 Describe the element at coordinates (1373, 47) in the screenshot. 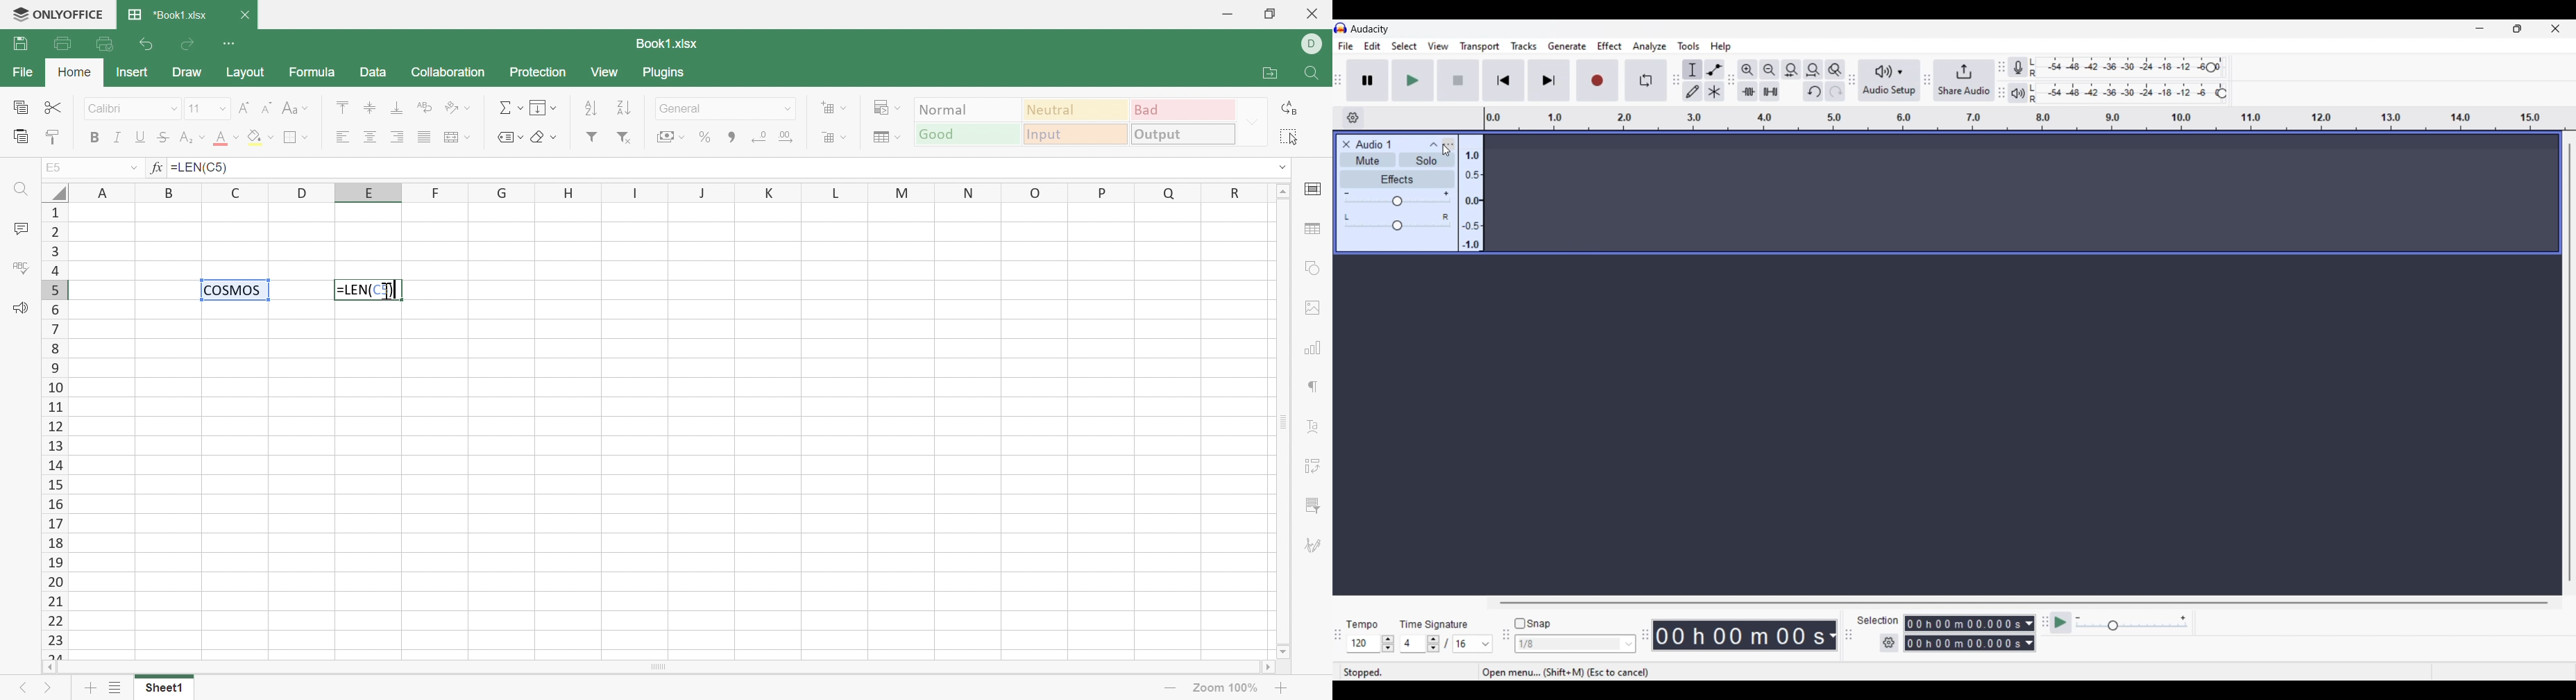

I see `Edit menu` at that location.